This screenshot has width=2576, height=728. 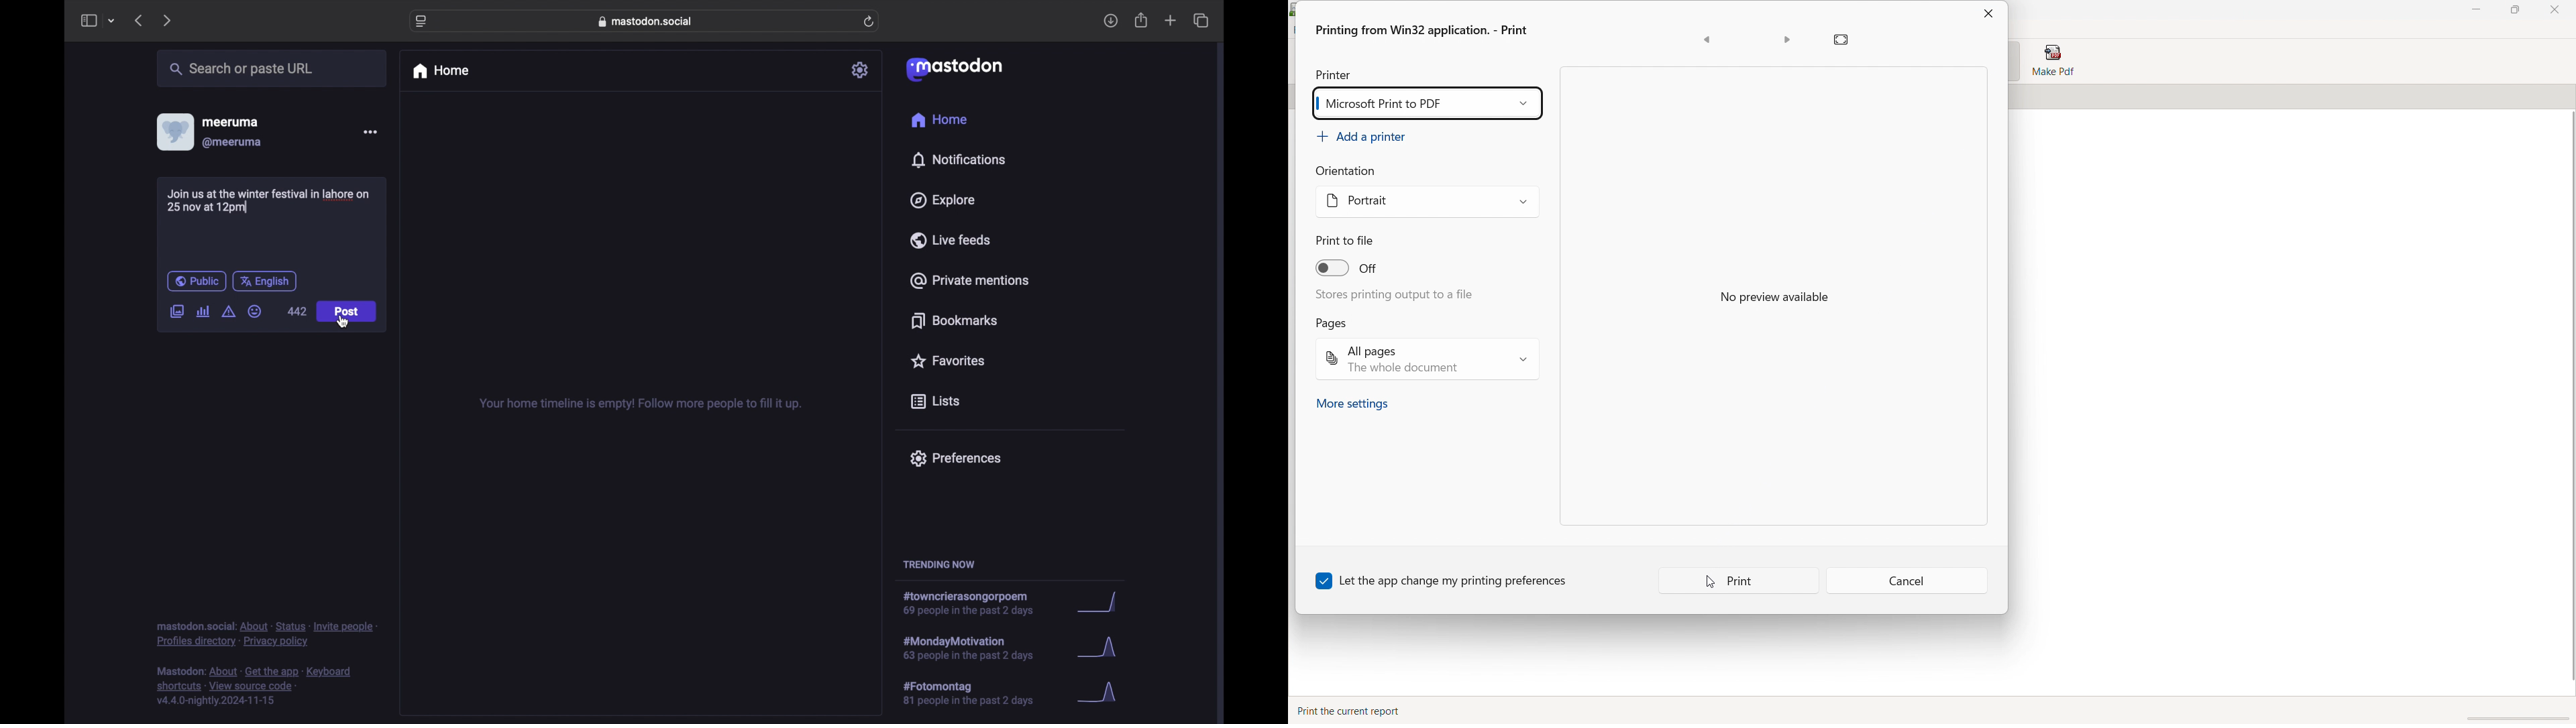 I want to click on cursor, so click(x=345, y=322).